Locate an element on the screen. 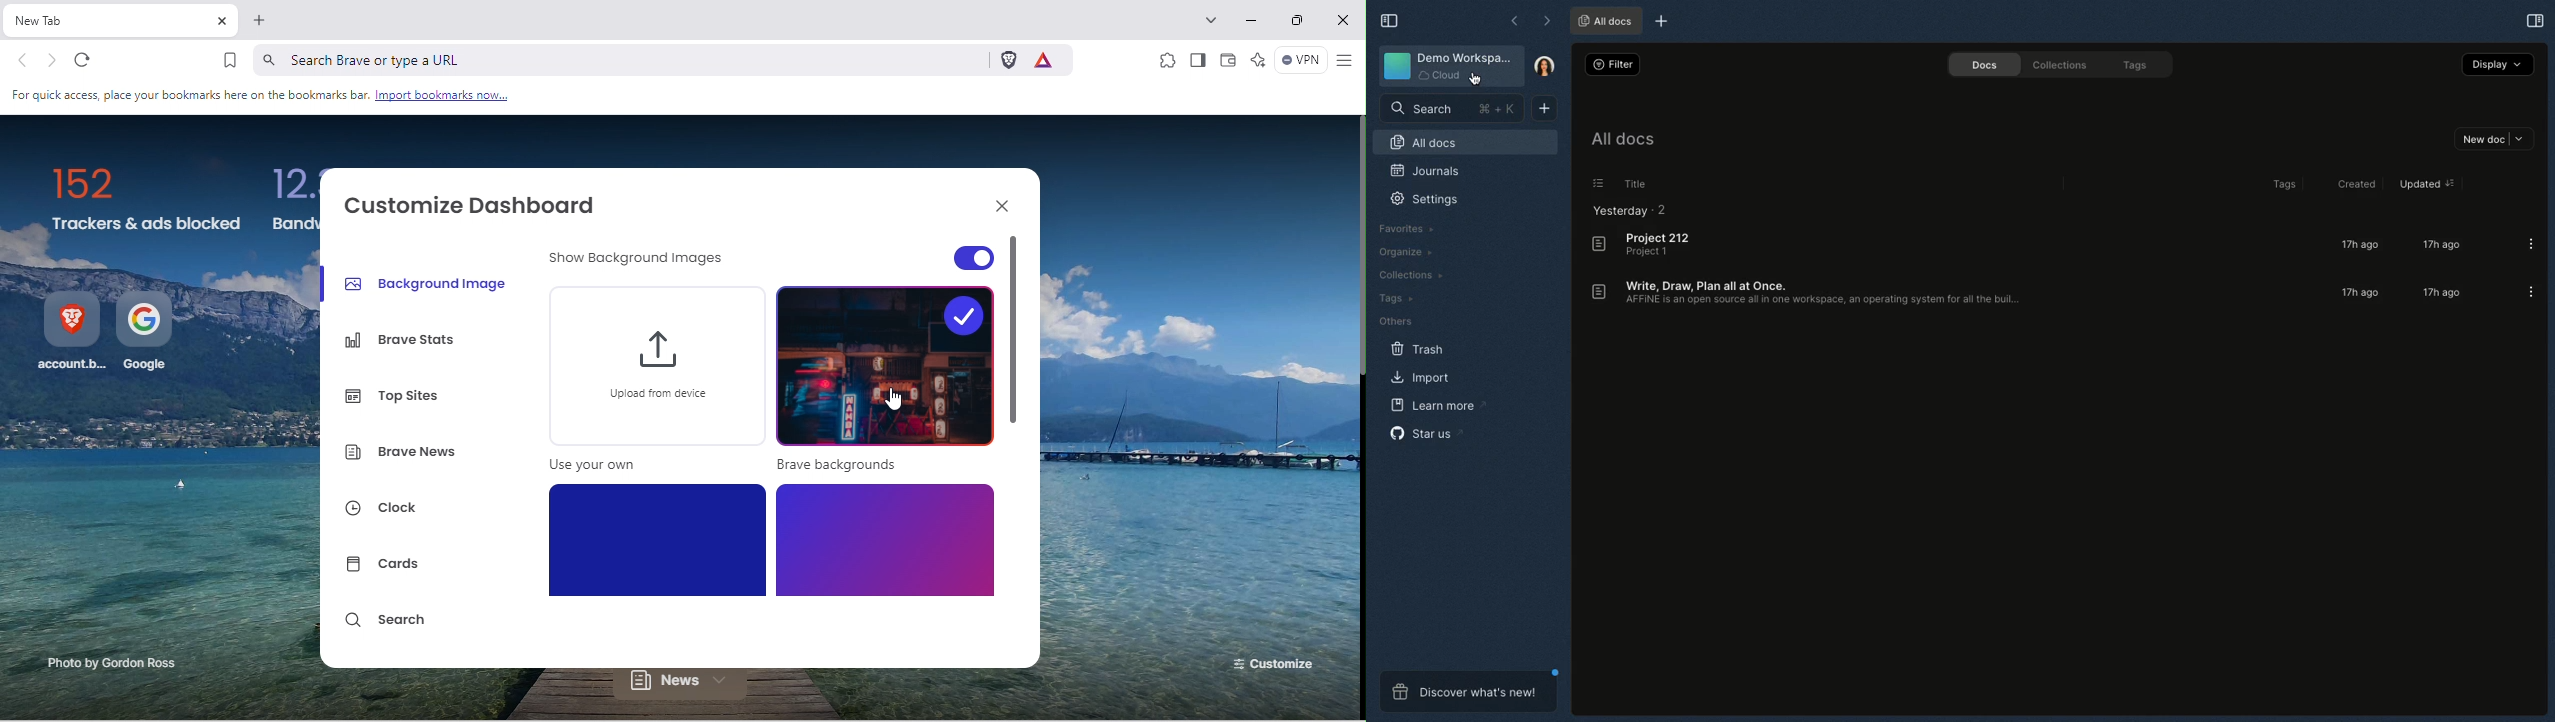 This screenshot has height=728, width=2576. 17h ago is located at coordinates (2438, 246).